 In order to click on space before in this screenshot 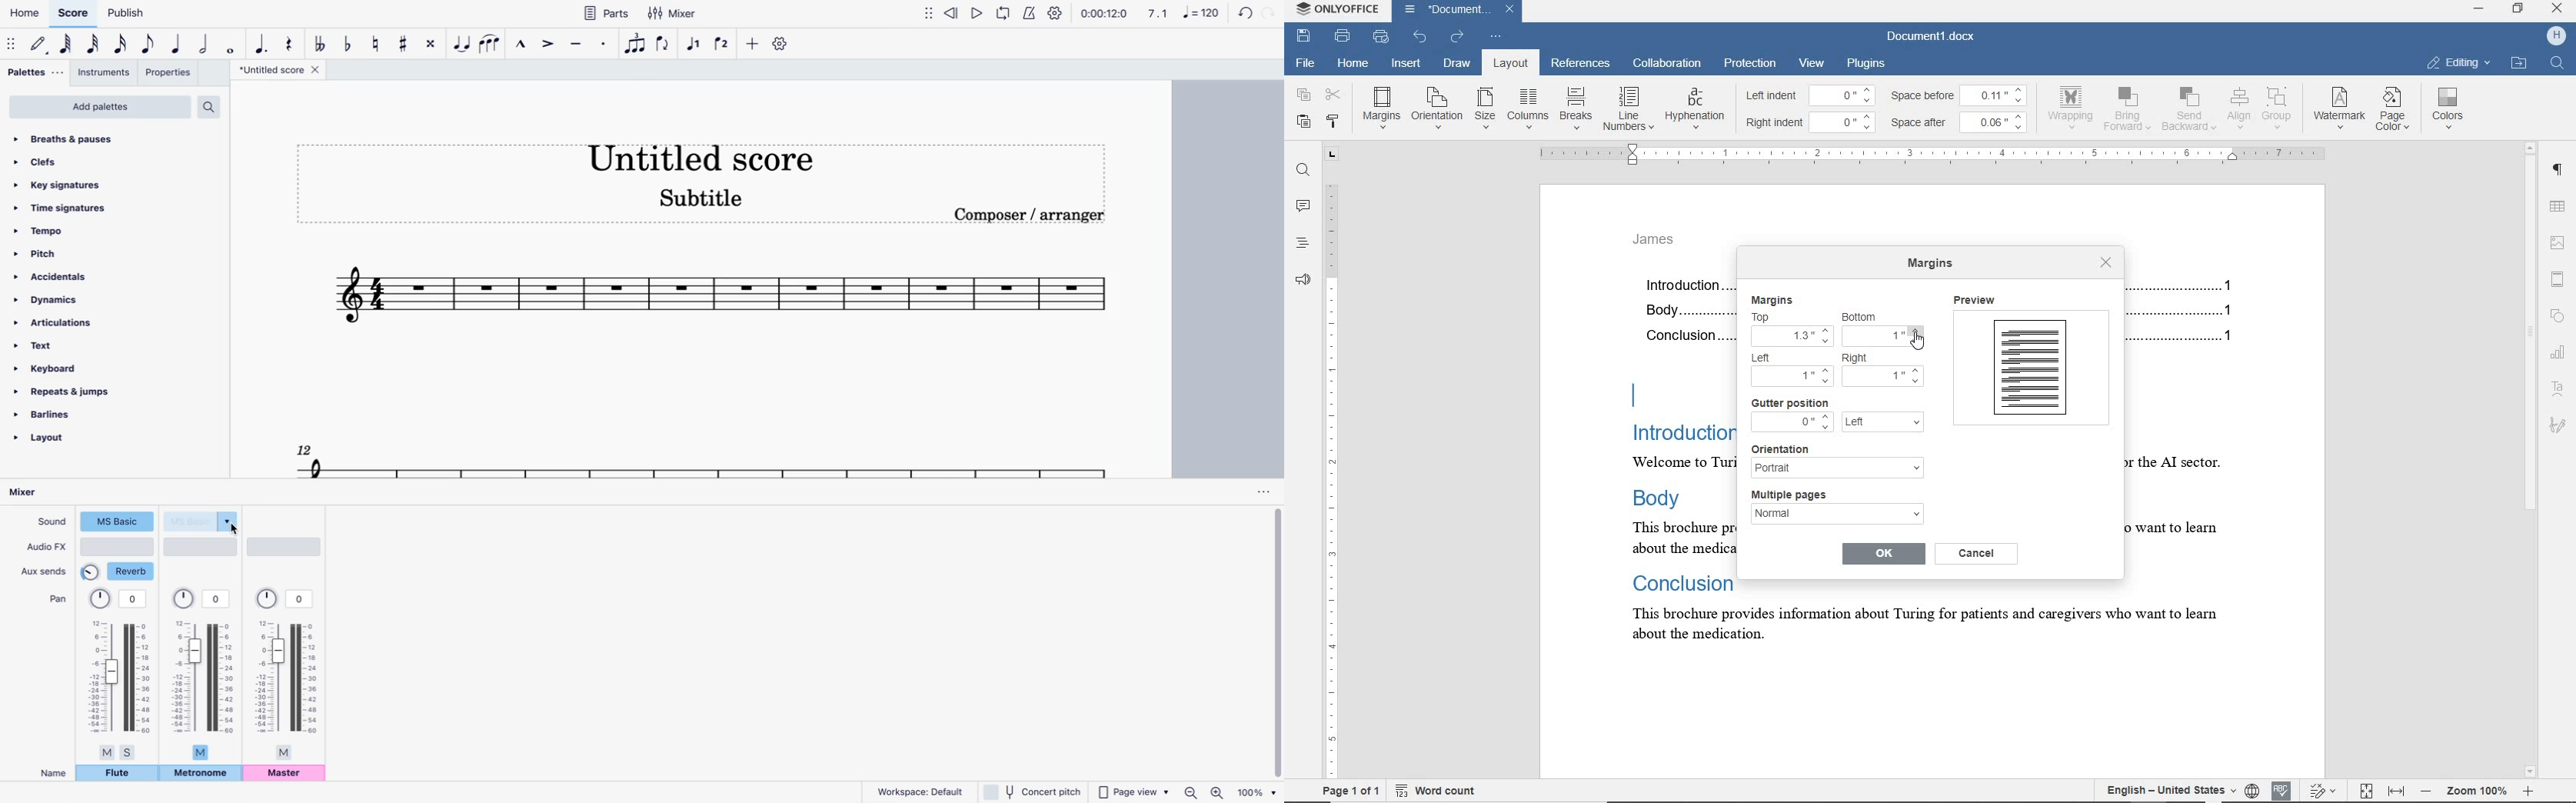, I will do `click(1925, 95)`.